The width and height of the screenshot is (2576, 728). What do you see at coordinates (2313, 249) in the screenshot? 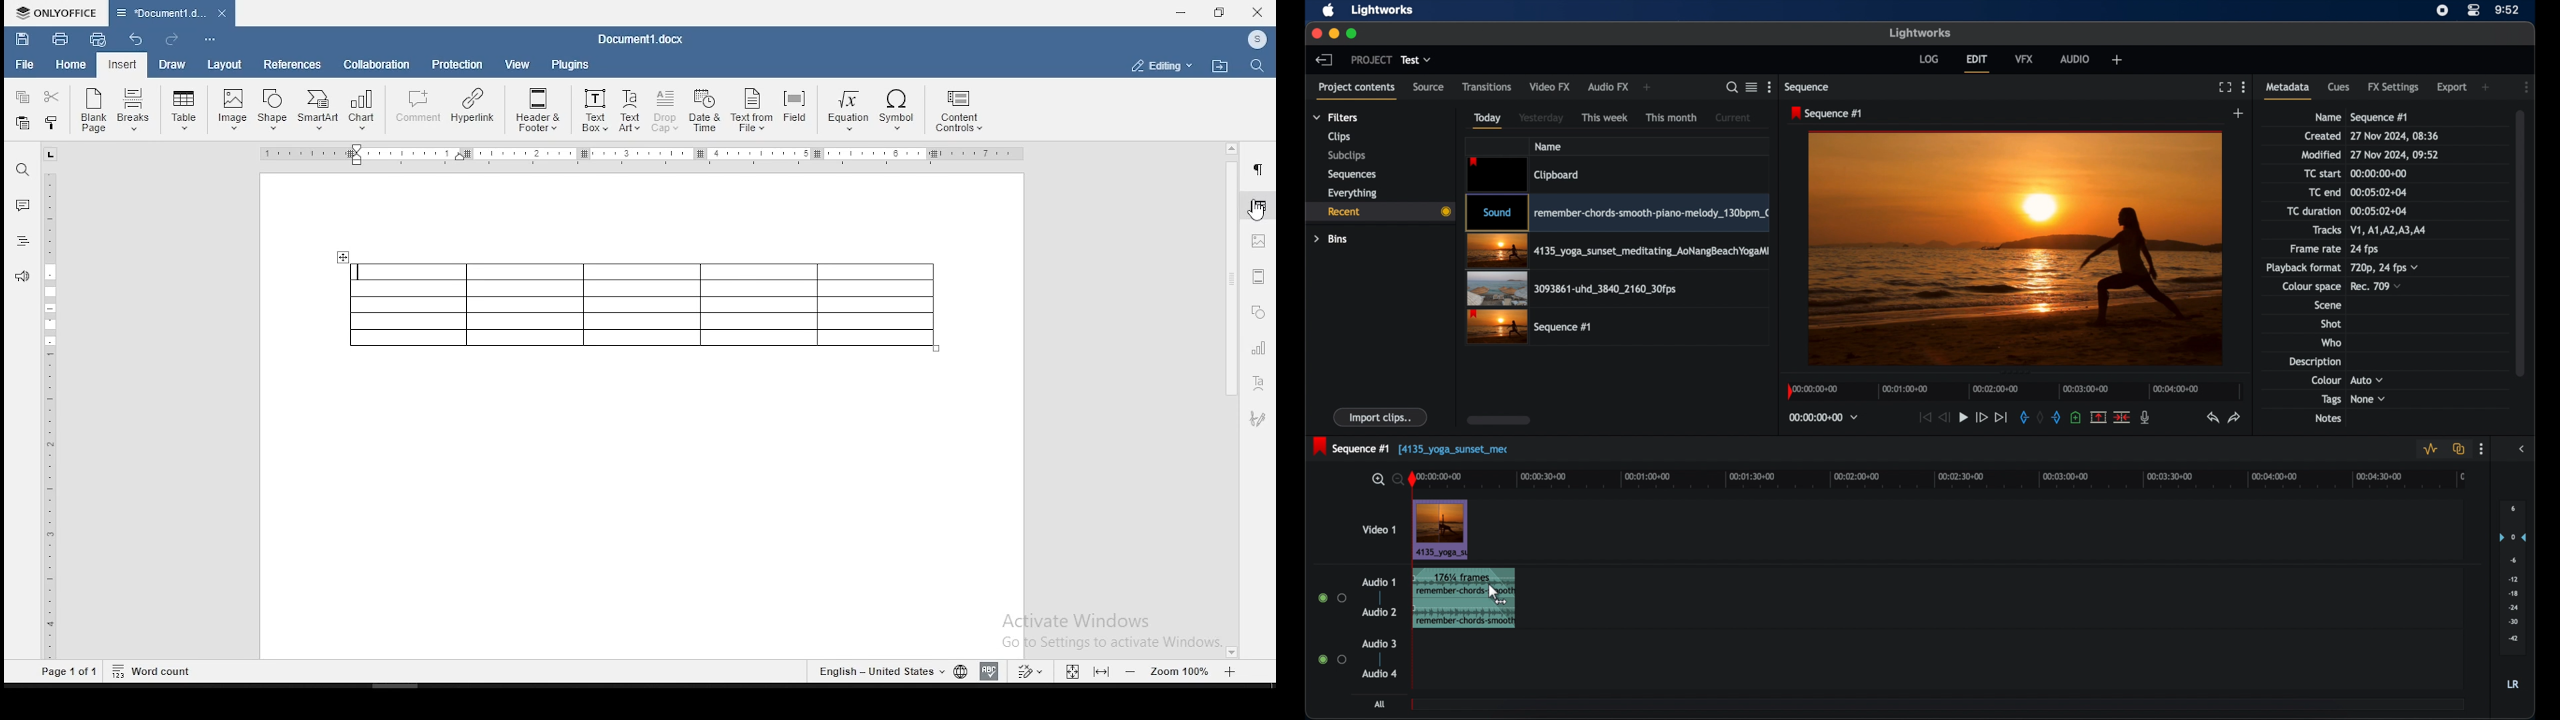
I see `frame rate` at bounding box center [2313, 249].